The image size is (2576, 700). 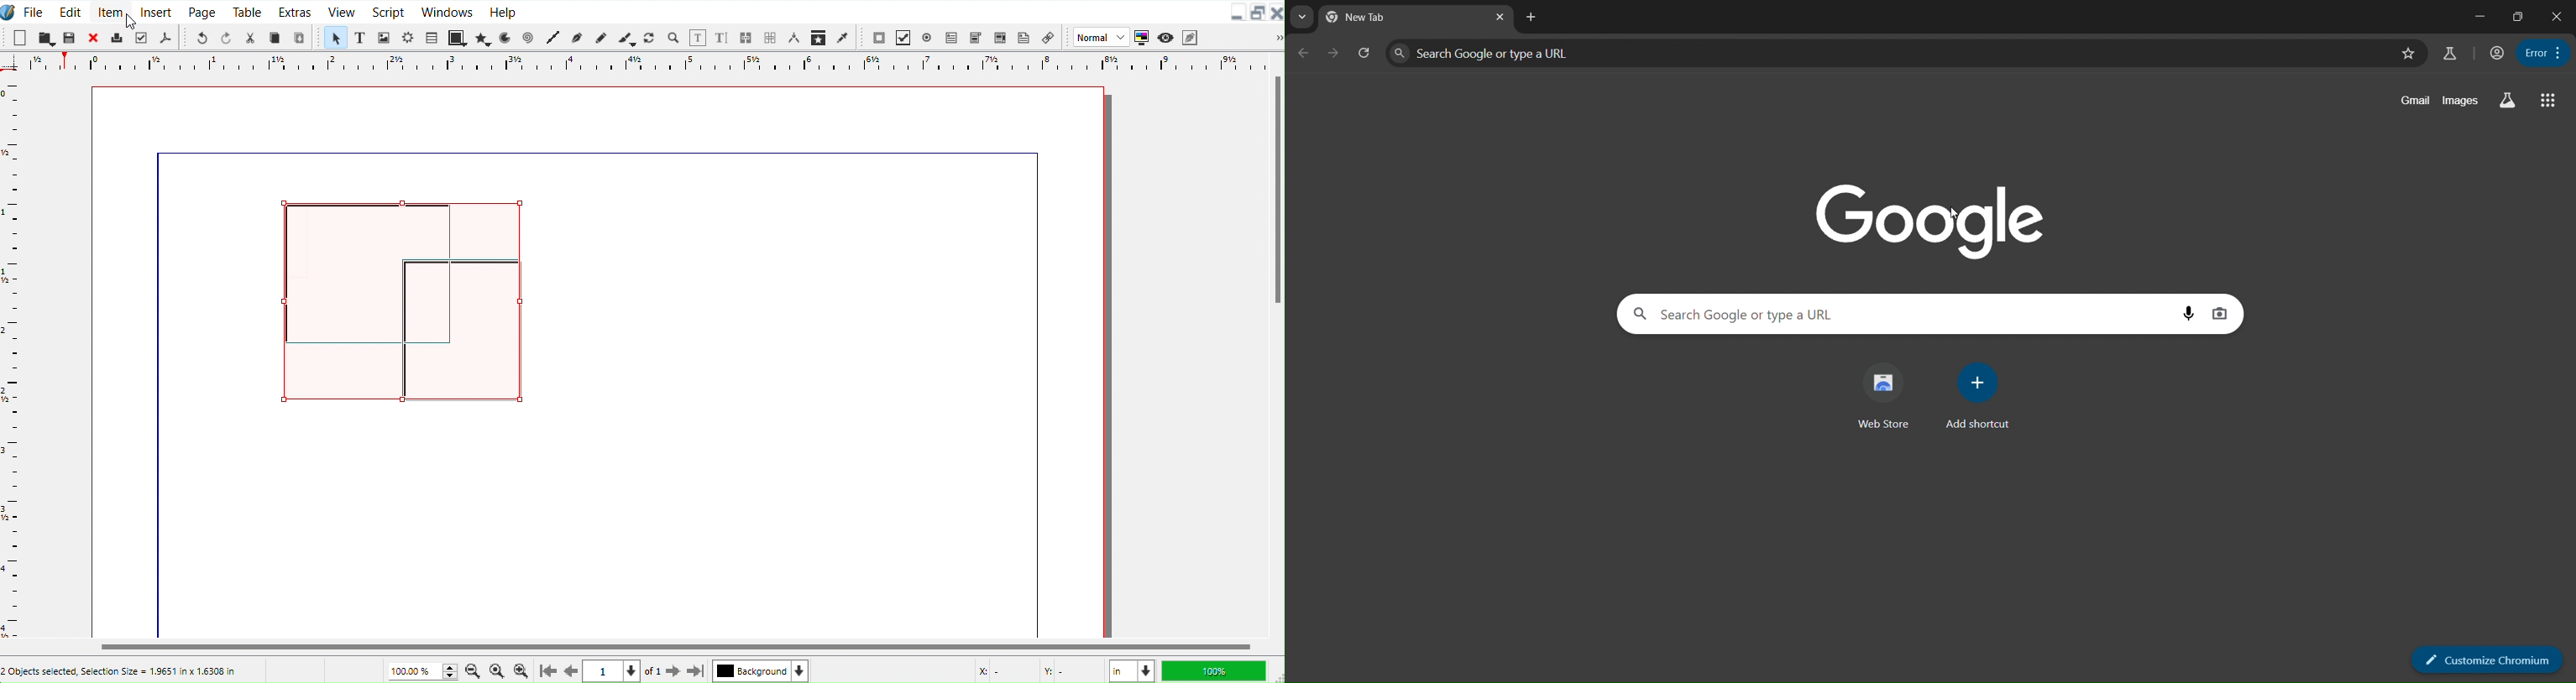 I want to click on PDF Combo Box, so click(x=976, y=37).